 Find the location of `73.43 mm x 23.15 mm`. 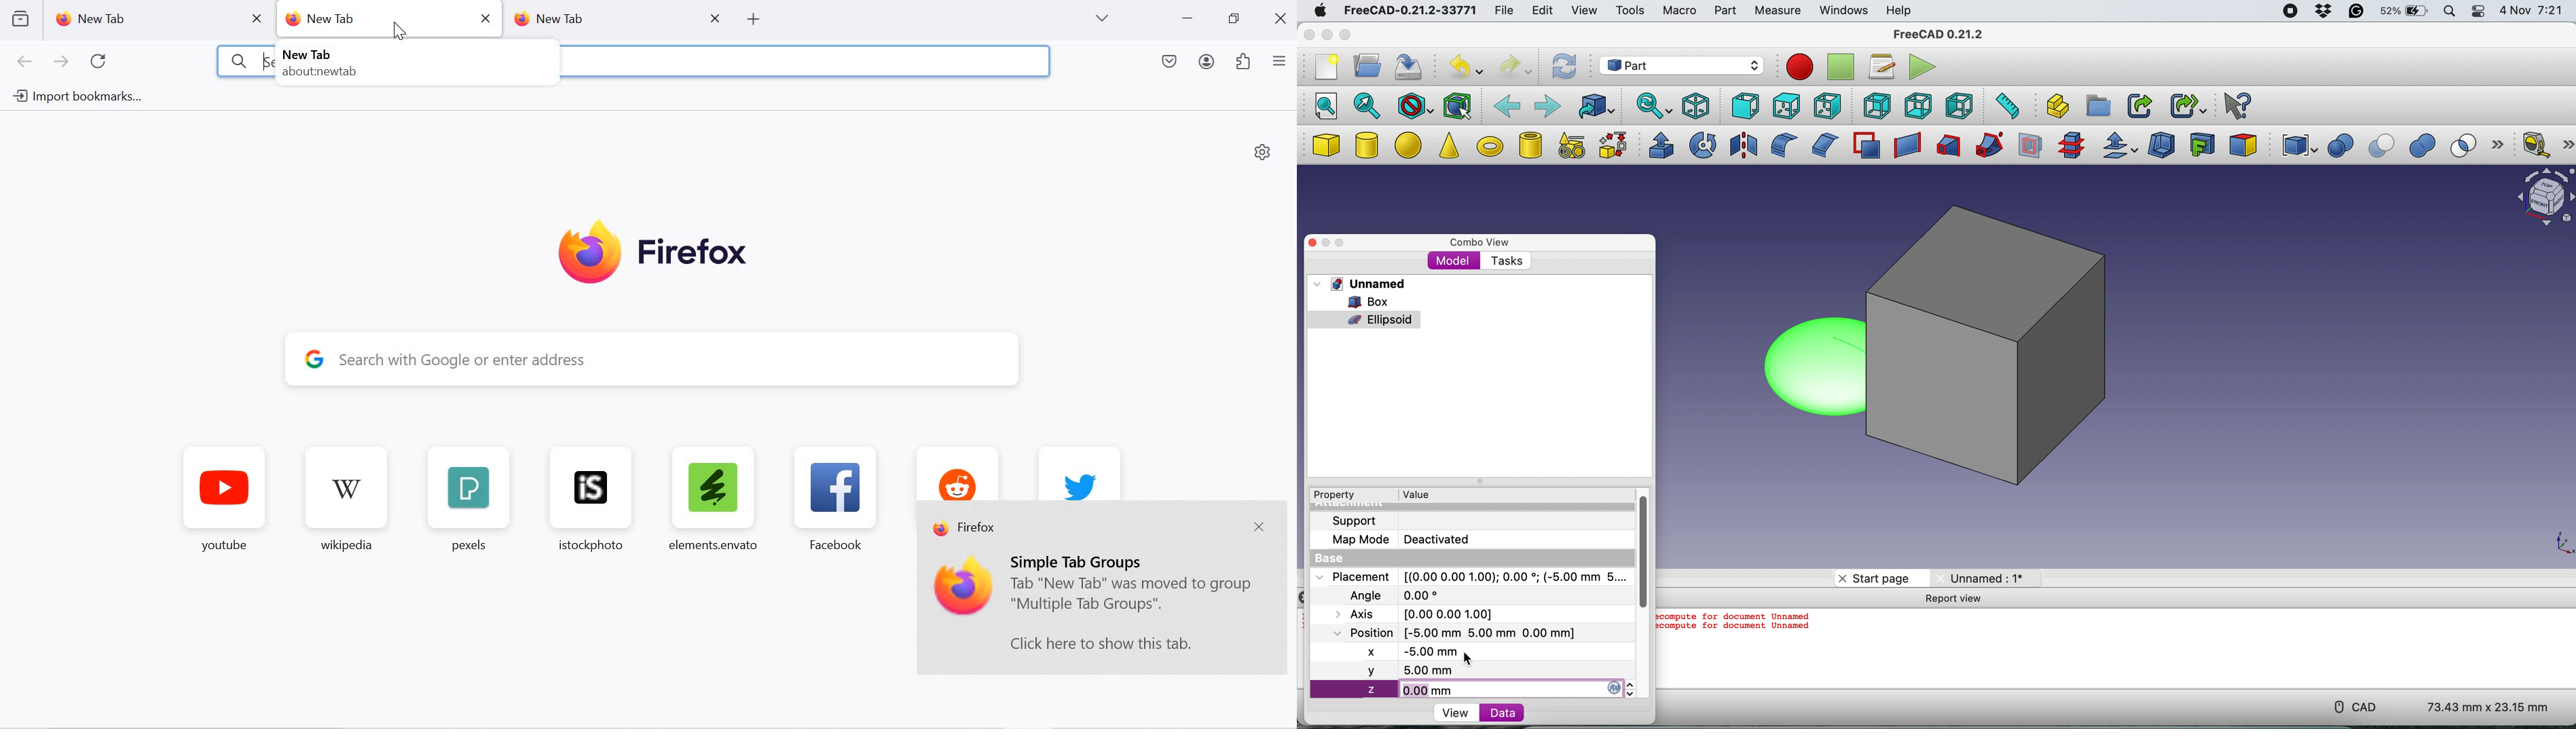

73.43 mm x 23.15 mm is located at coordinates (2489, 708).